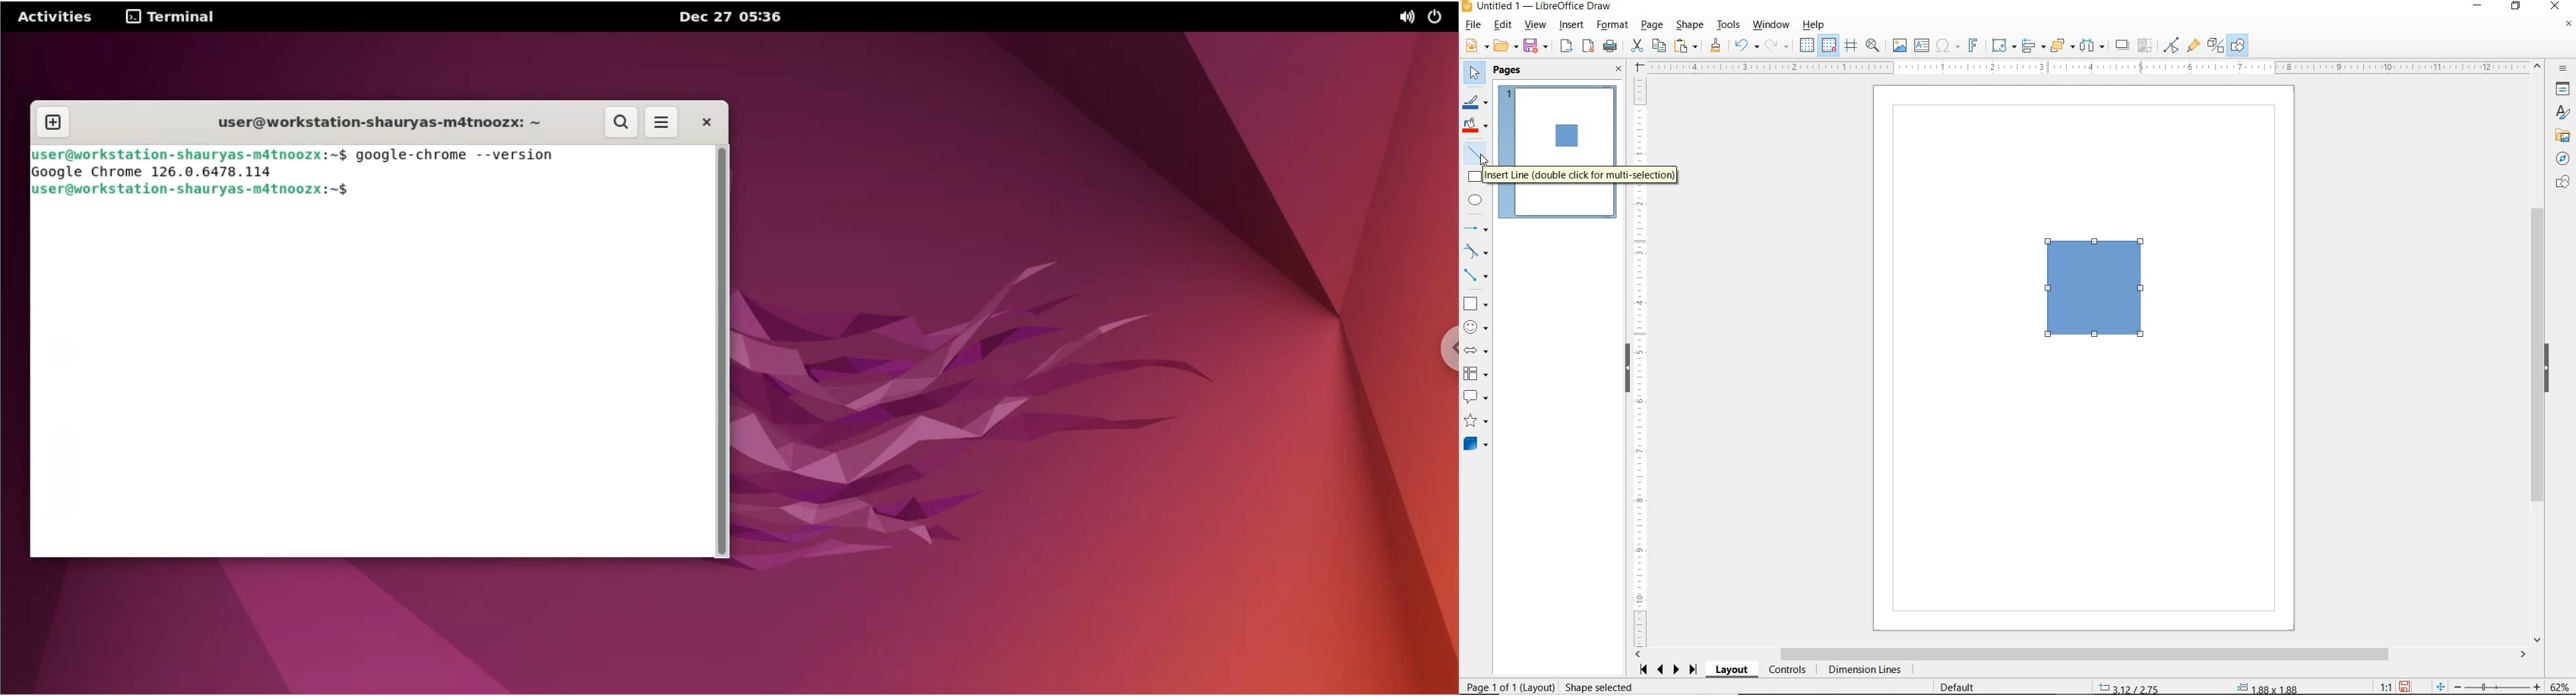 Image resolution: width=2576 pixels, height=700 pixels. Describe the element at coordinates (2489, 684) in the screenshot. I see `ZOOM OUT OR ZOOM IN` at that location.